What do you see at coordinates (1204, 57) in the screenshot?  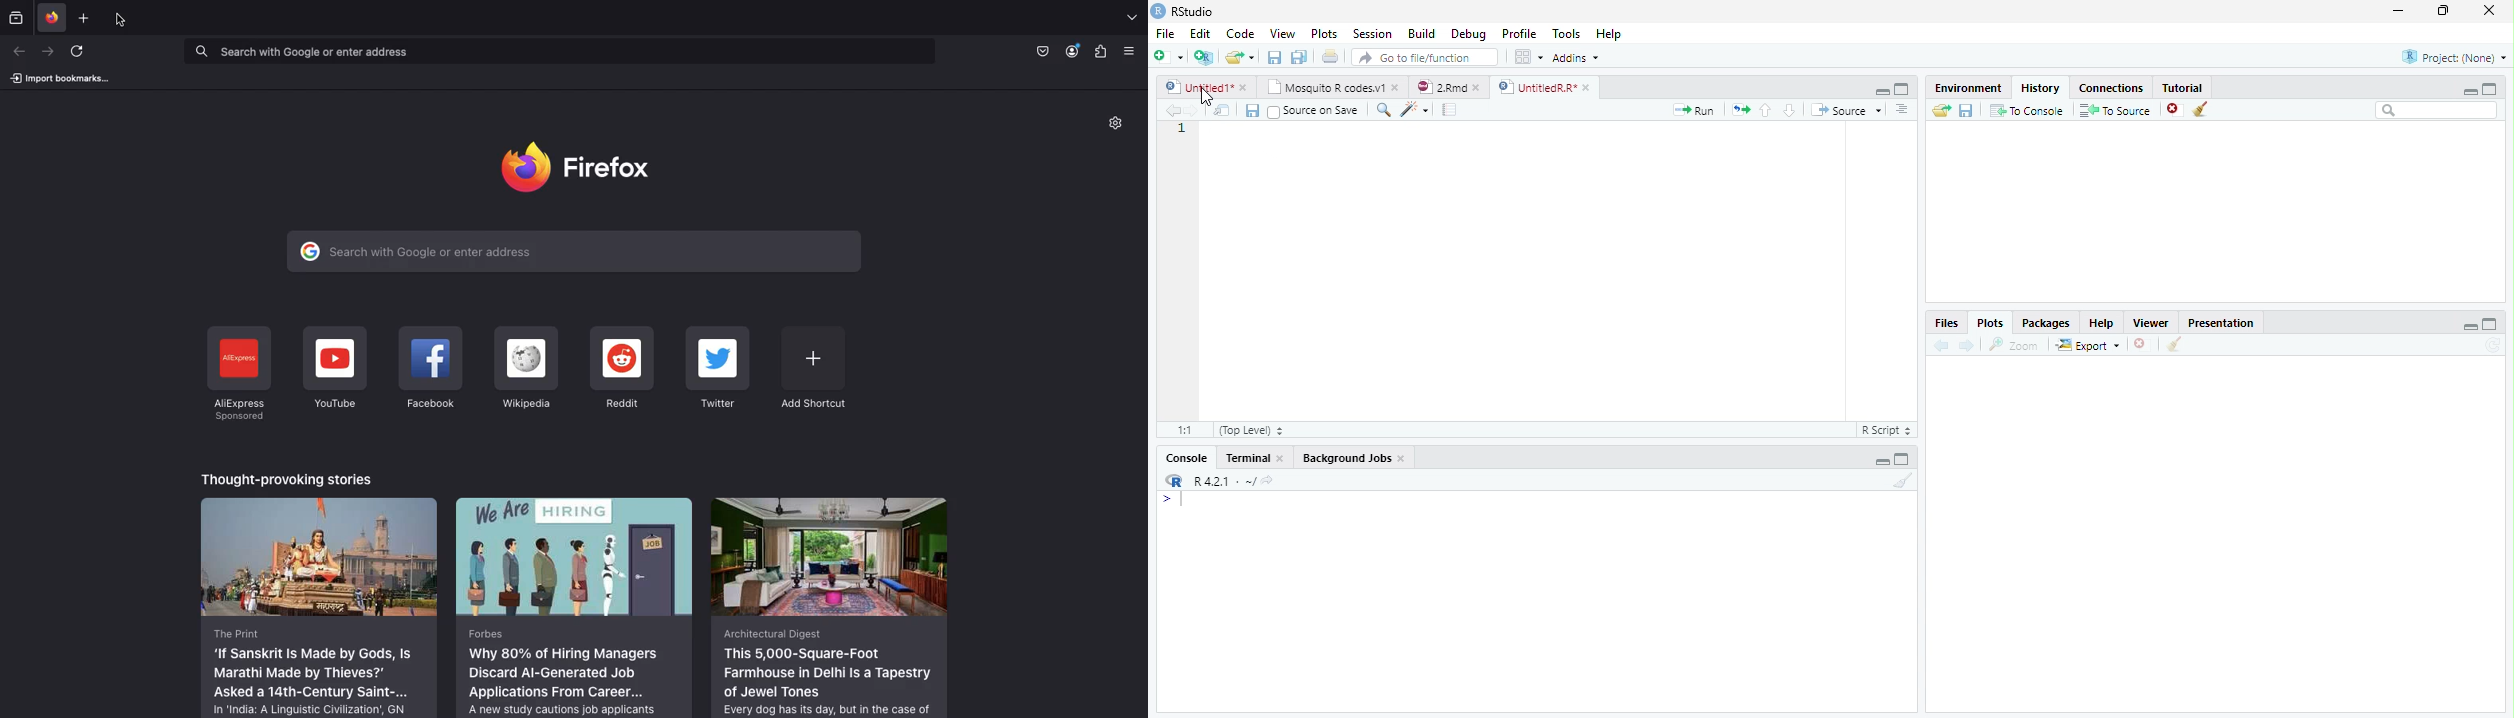 I see `Create a Project` at bounding box center [1204, 57].